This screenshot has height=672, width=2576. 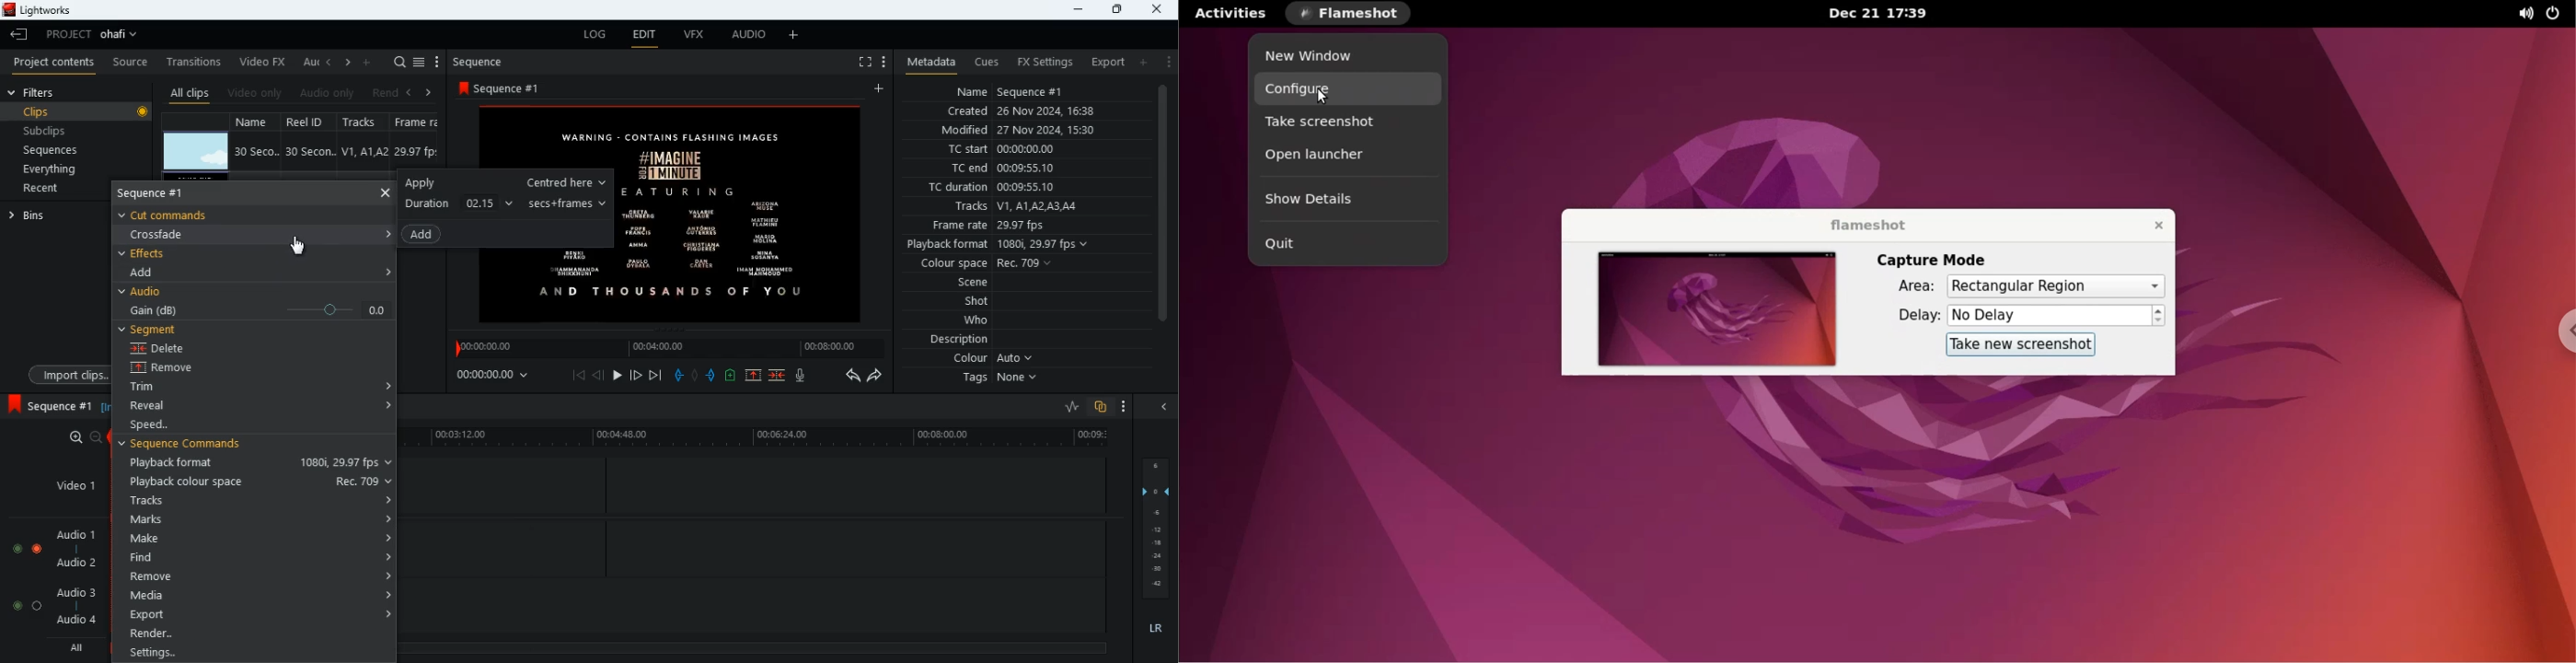 I want to click on fullscreen, so click(x=863, y=63).